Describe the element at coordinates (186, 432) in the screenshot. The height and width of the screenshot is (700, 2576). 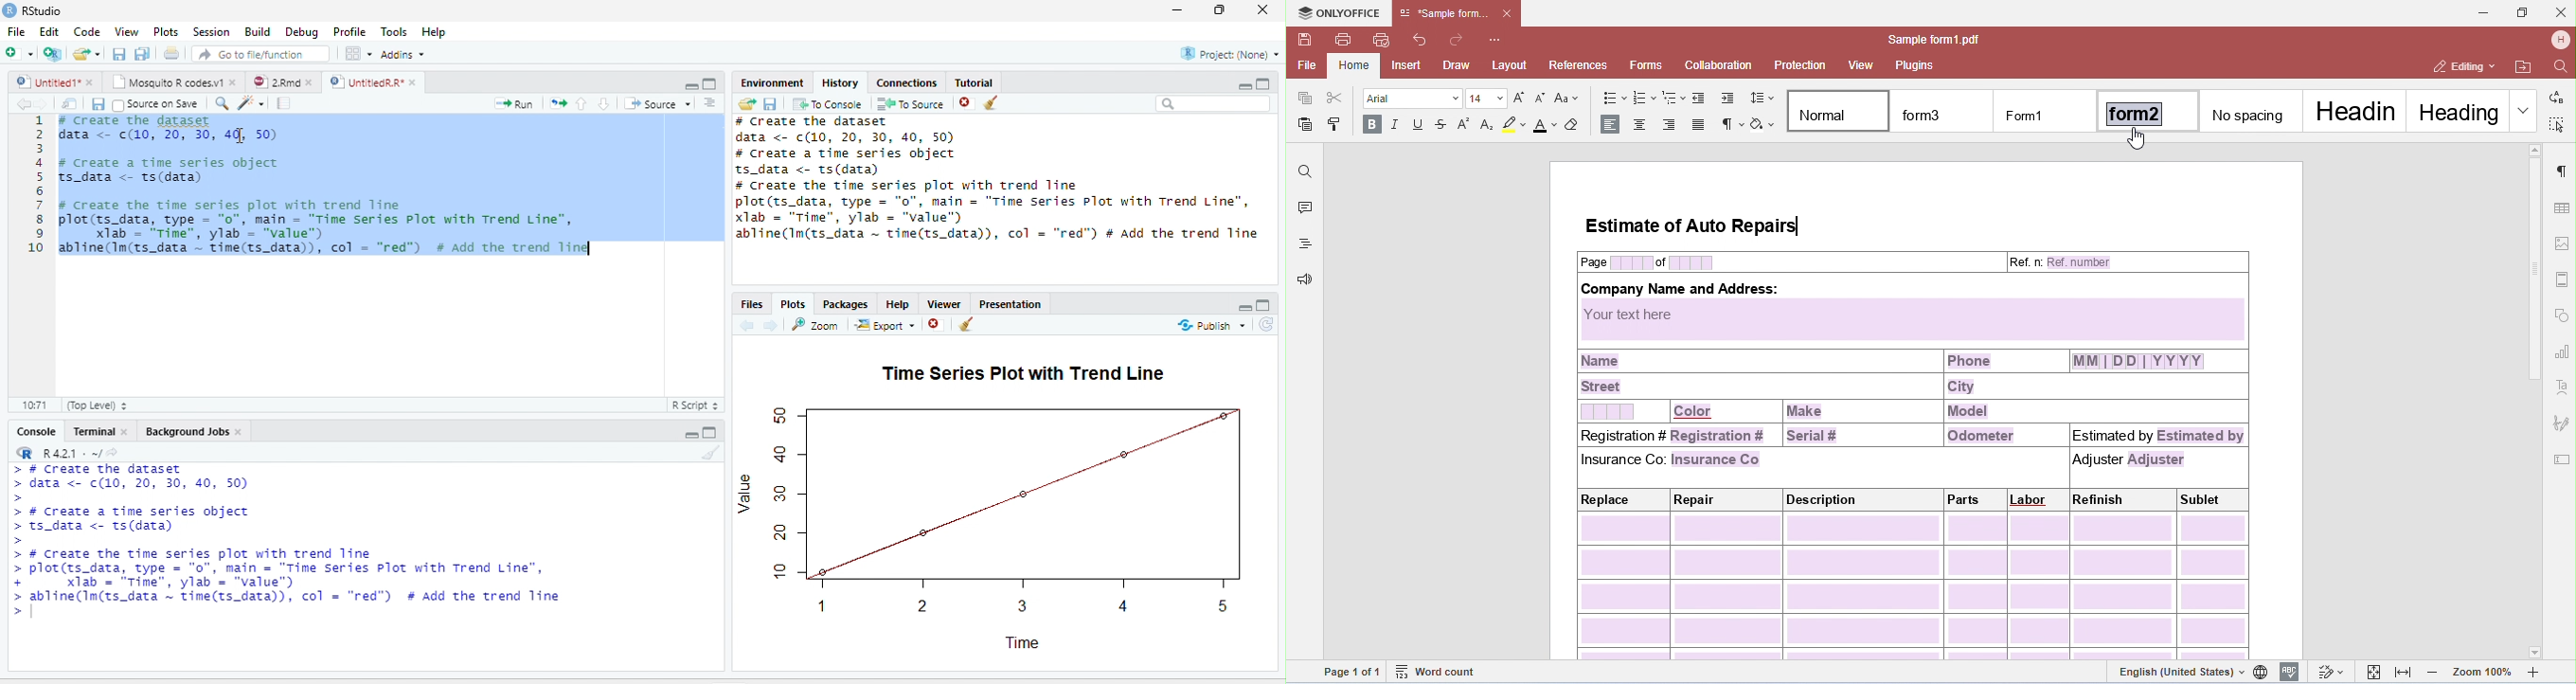
I see `Background Jobs` at that location.